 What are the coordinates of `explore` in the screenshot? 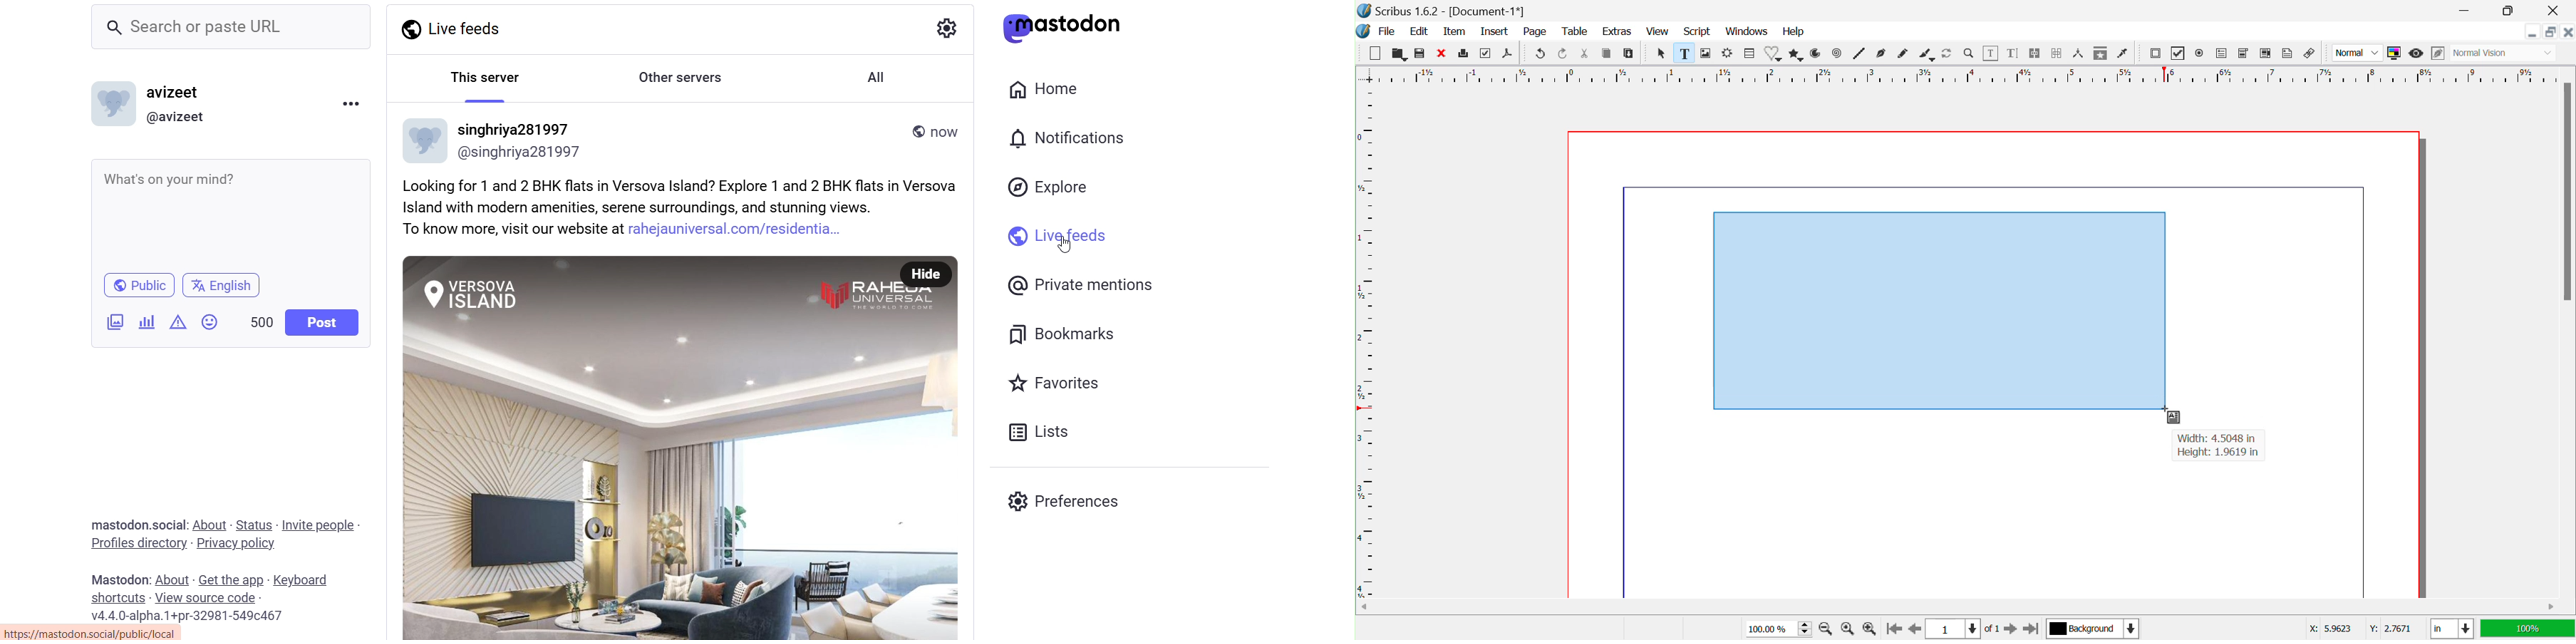 It's located at (1051, 187).